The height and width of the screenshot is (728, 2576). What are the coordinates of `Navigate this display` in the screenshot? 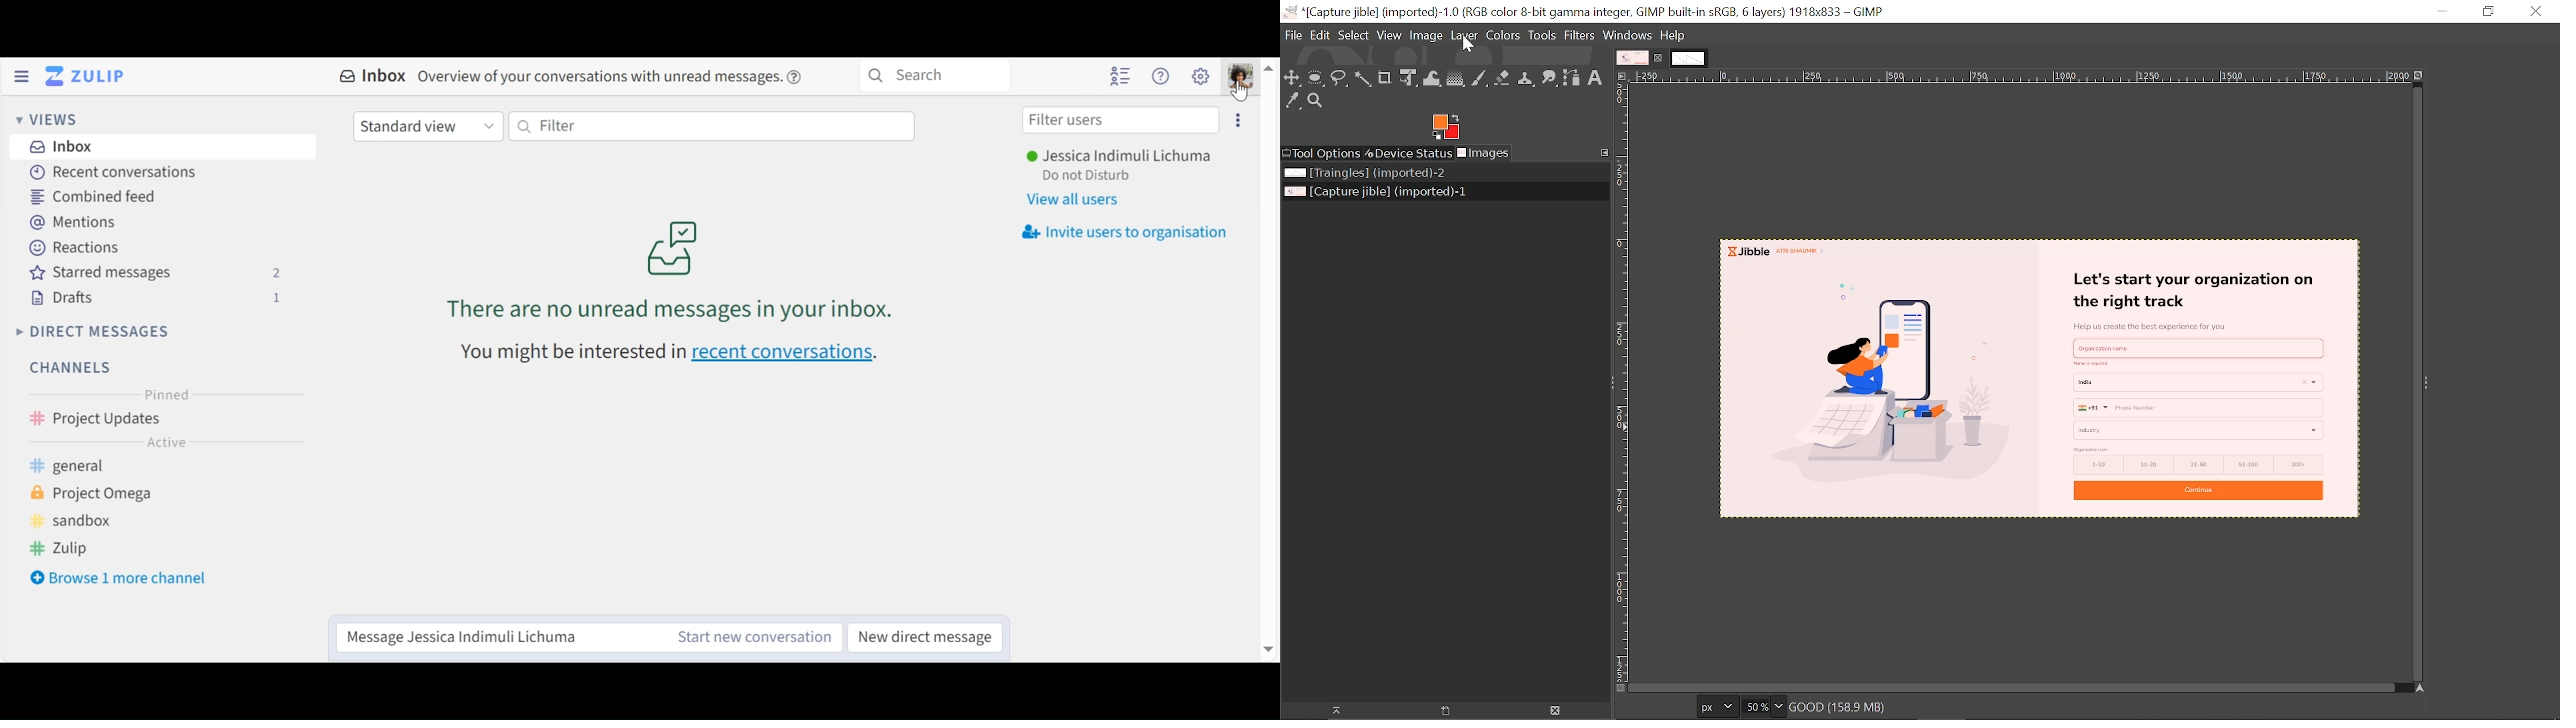 It's located at (2422, 689).